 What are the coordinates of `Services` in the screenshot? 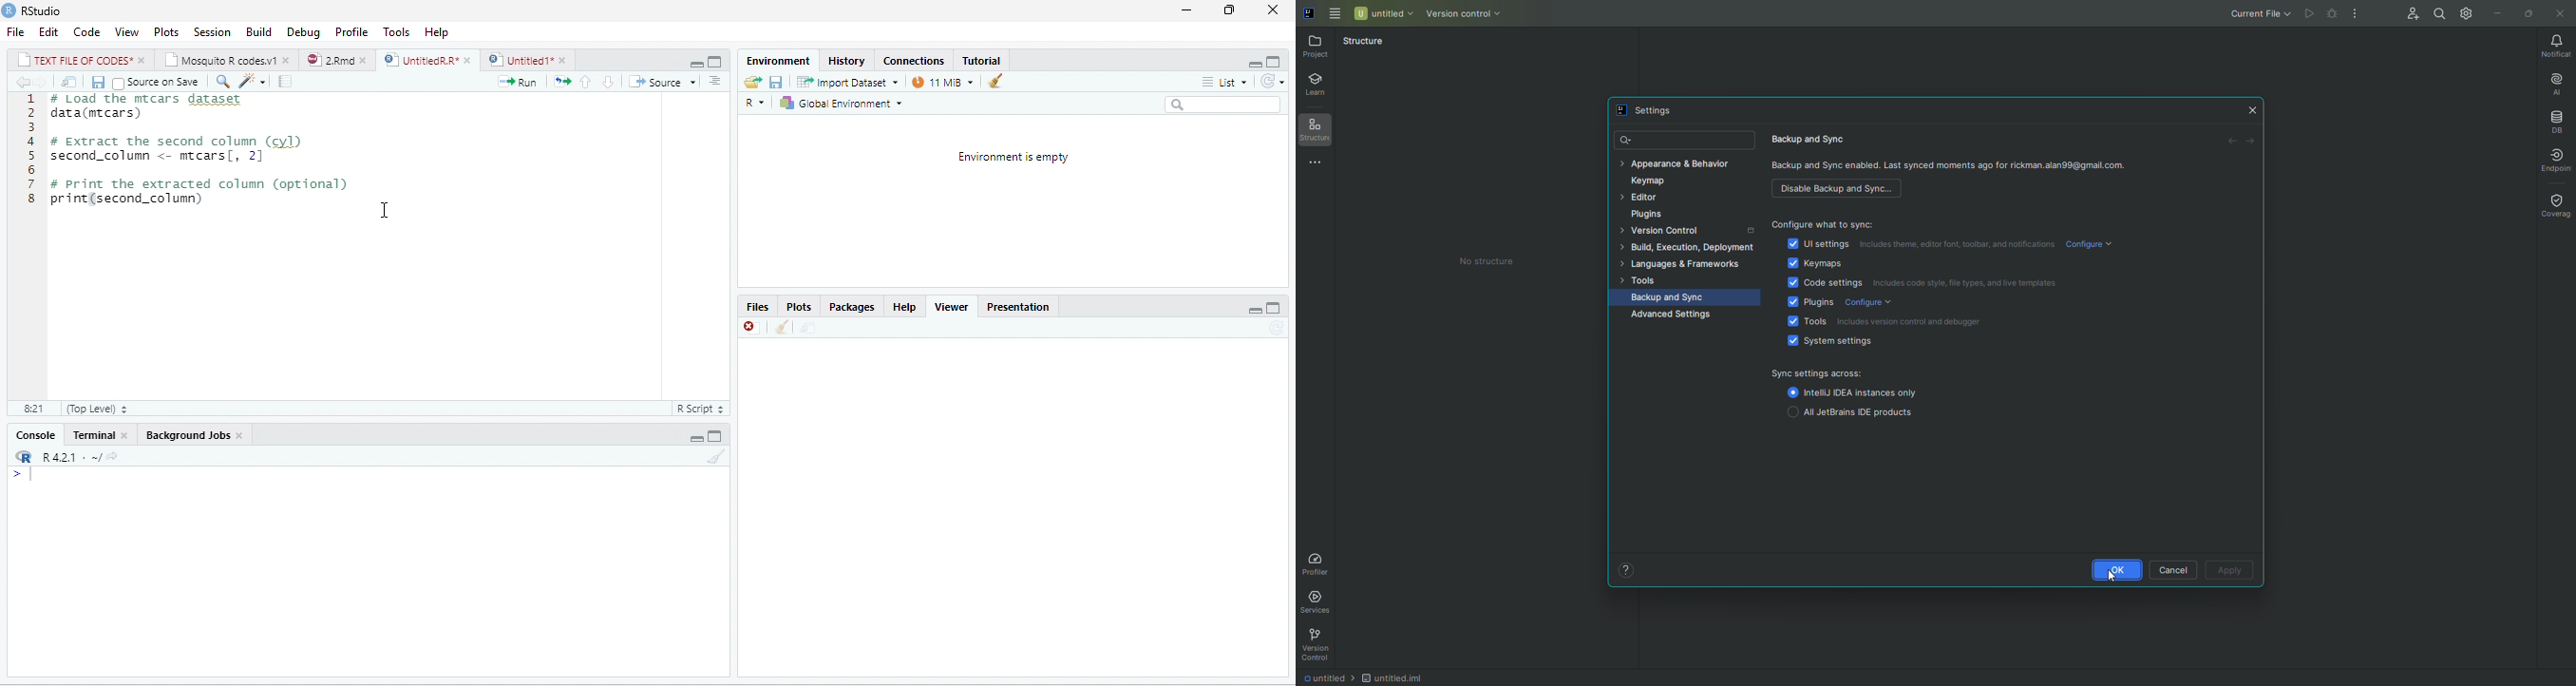 It's located at (1320, 600).